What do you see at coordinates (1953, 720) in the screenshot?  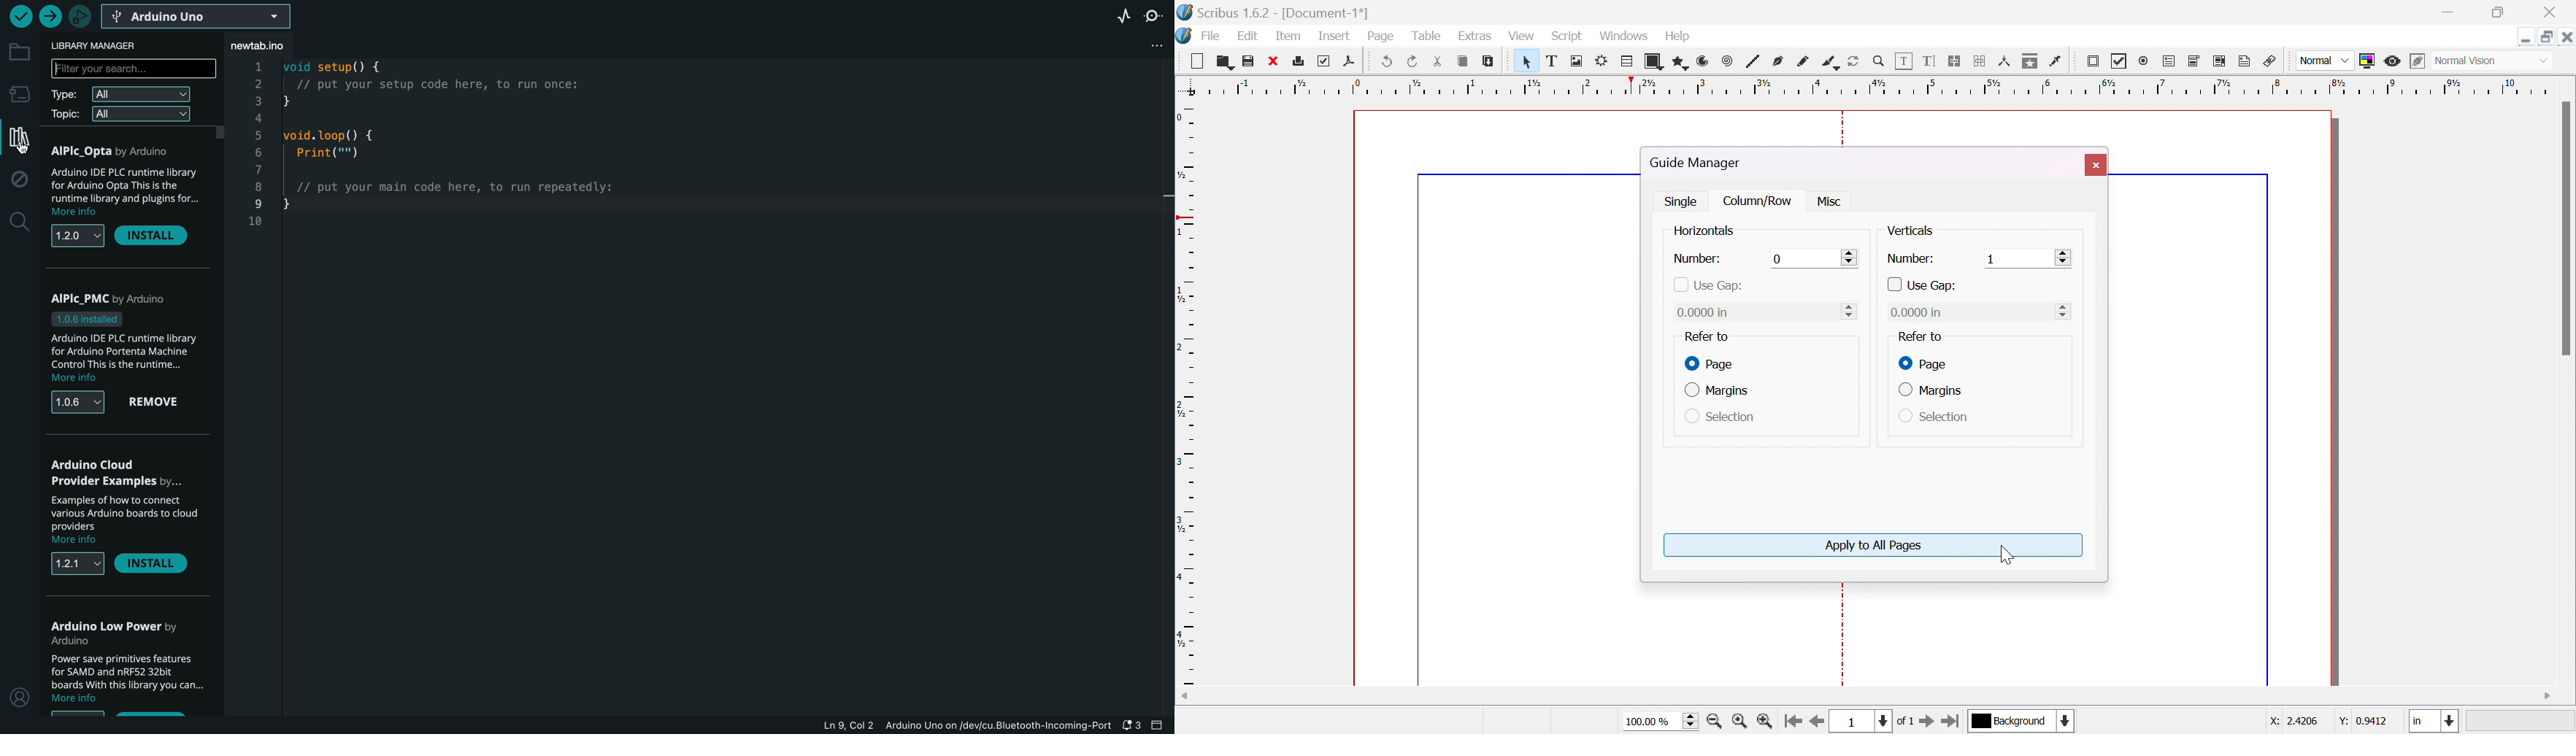 I see `go to last page` at bounding box center [1953, 720].